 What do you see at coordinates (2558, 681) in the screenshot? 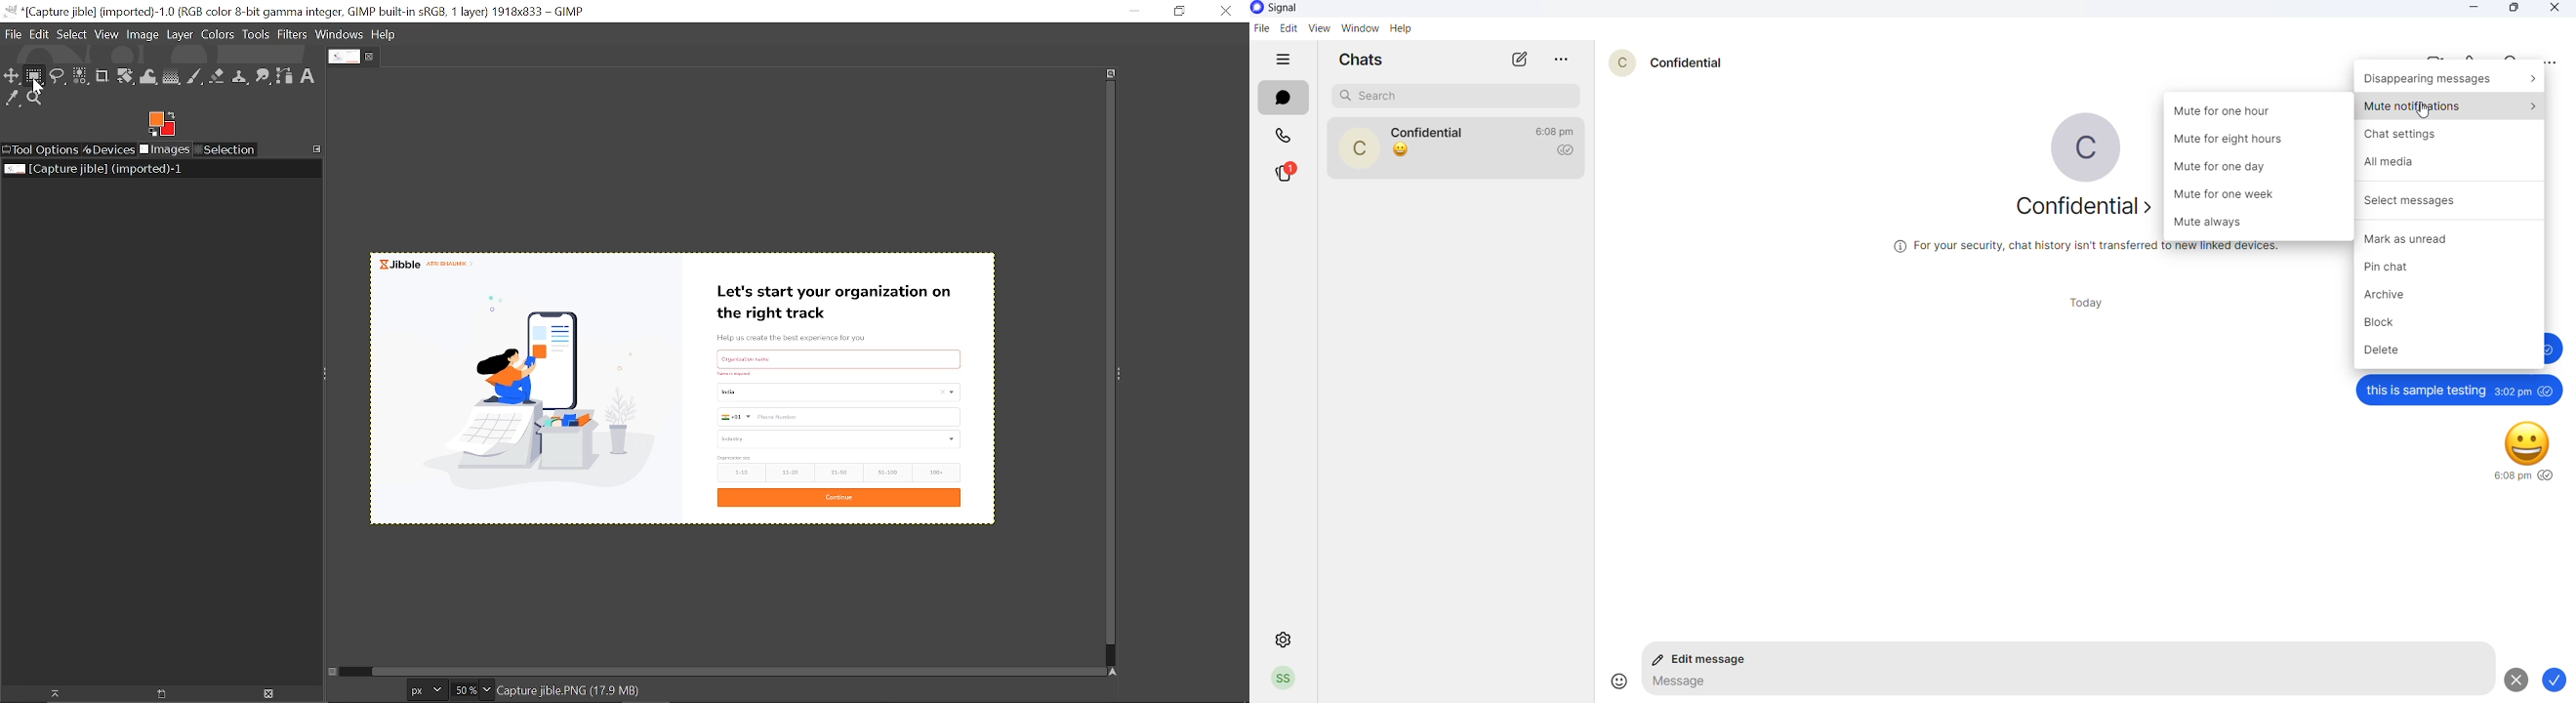
I see `ok` at bounding box center [2558, 681].